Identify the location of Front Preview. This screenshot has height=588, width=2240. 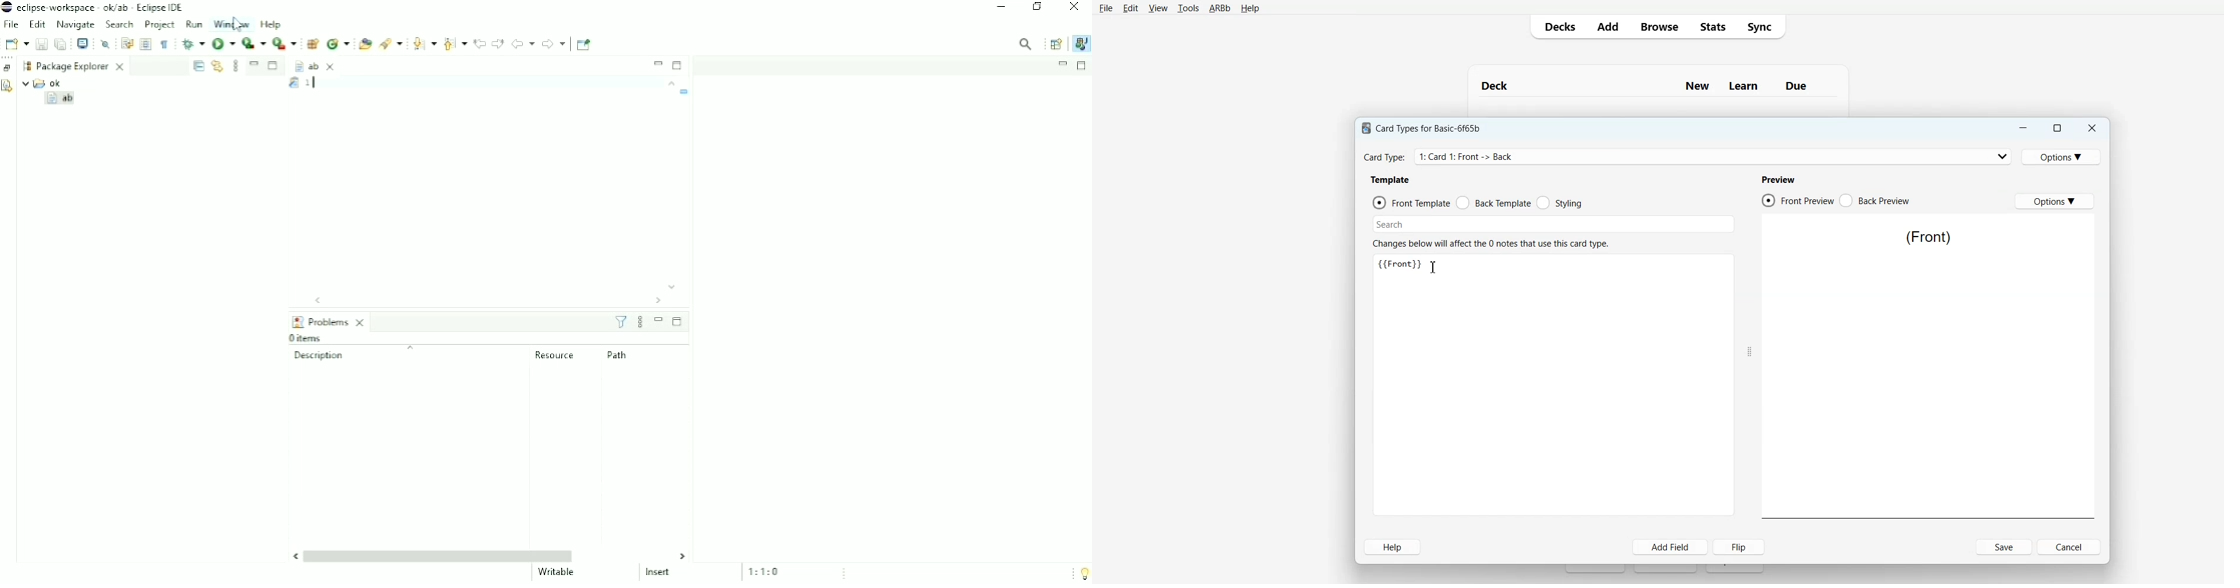
(1798, 200).